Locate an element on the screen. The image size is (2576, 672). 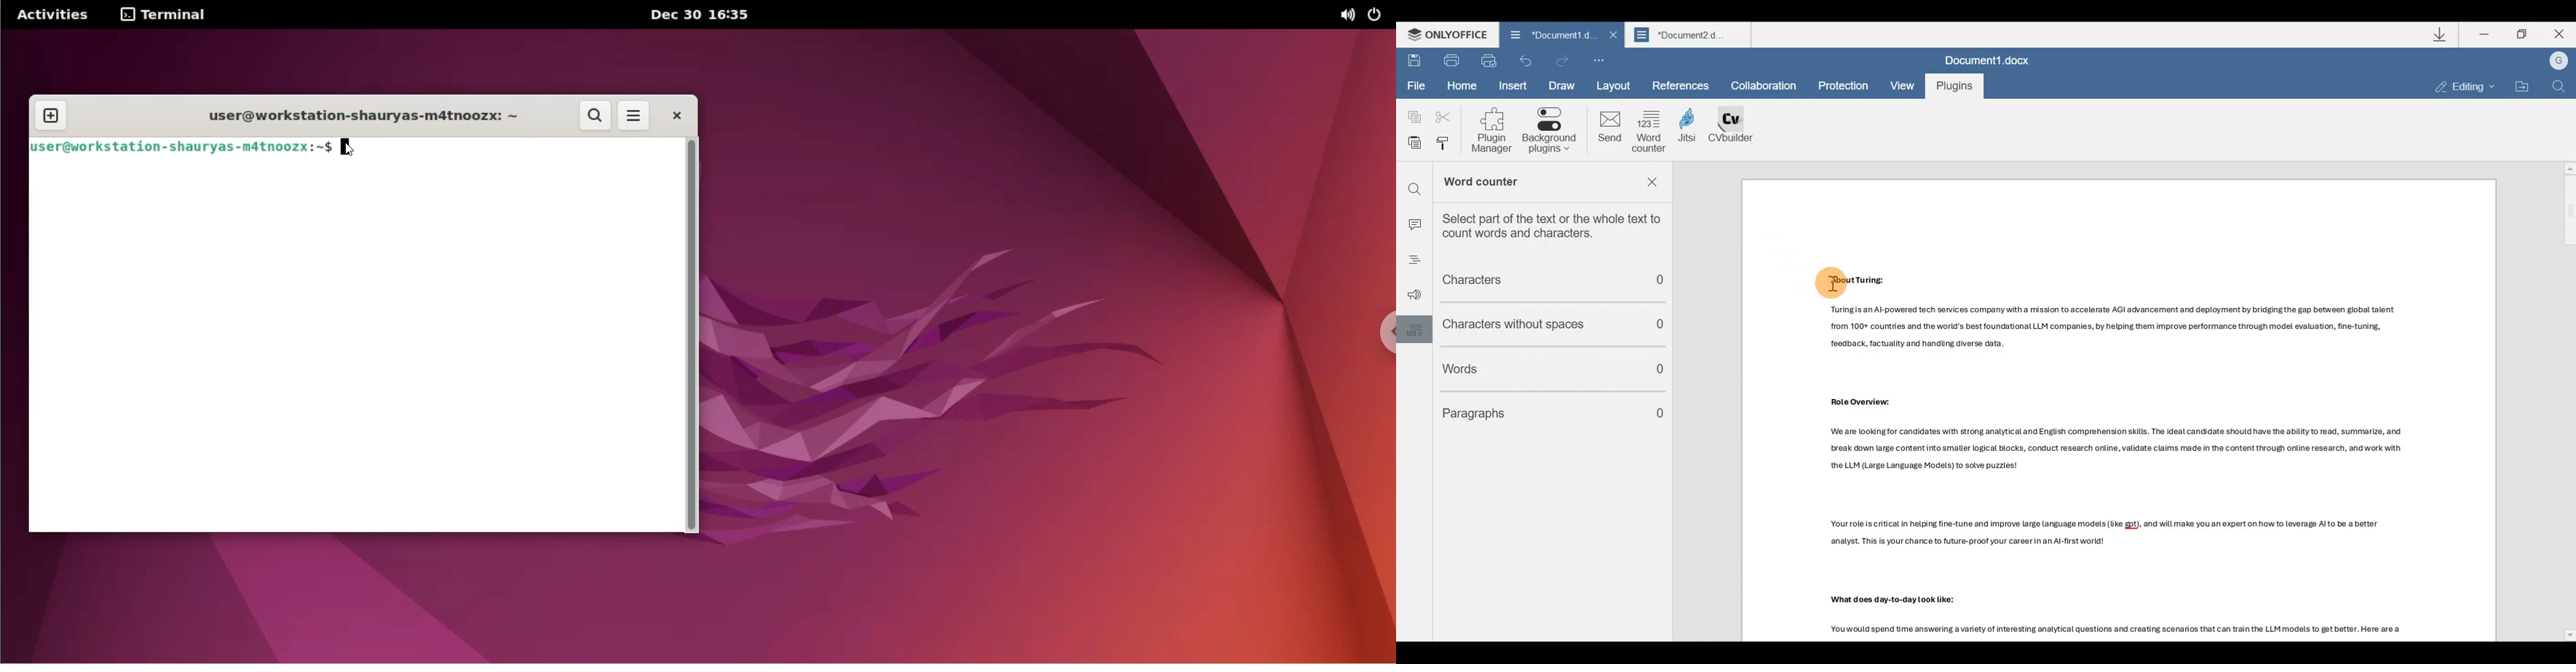
Jitsi is located at coordinates (1694, 133).